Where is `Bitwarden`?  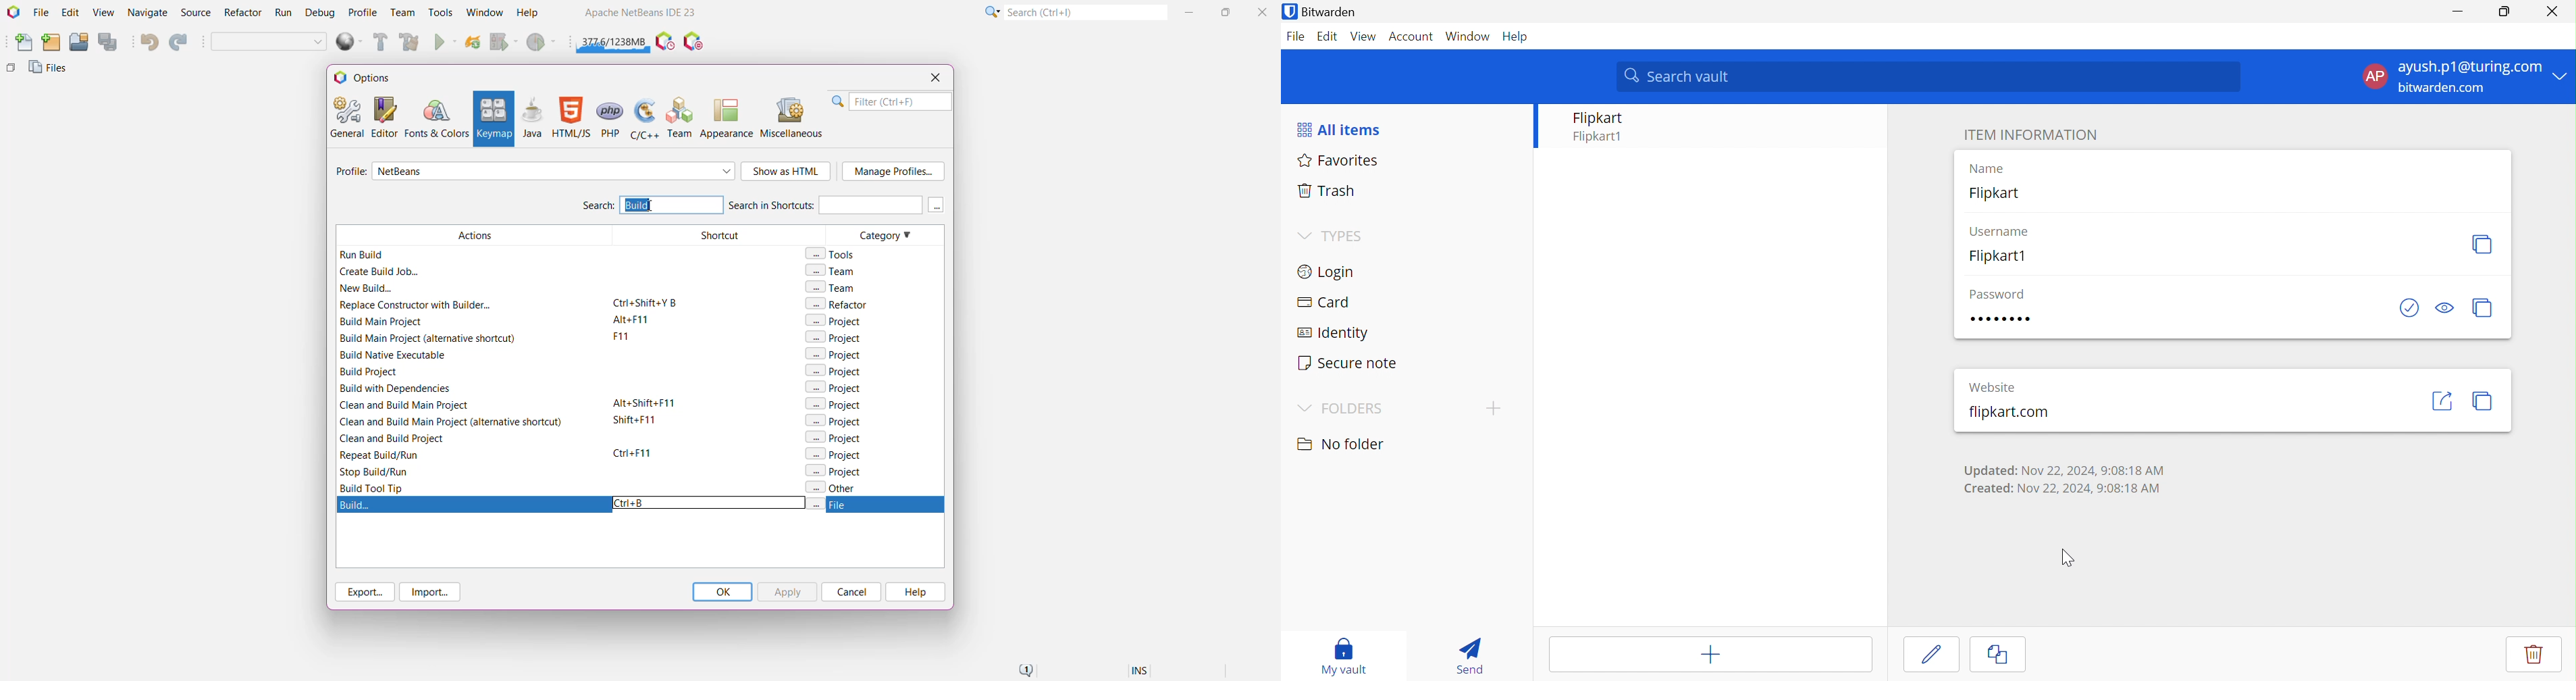 Bitwarden is located at coordinates (1330, 13).